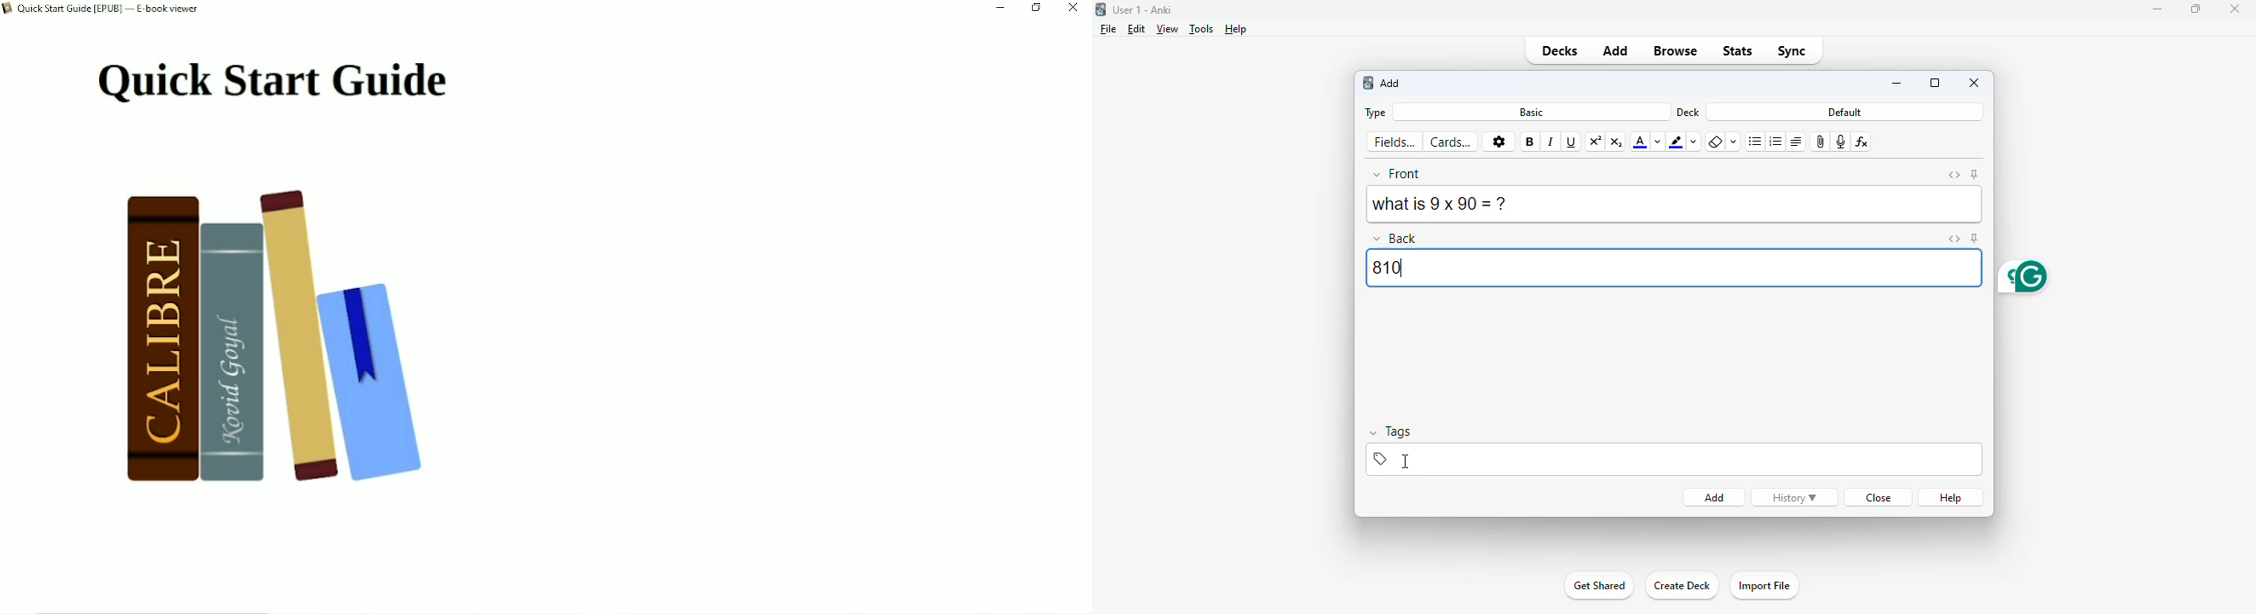  I want to click on help, so click(1236, 29).